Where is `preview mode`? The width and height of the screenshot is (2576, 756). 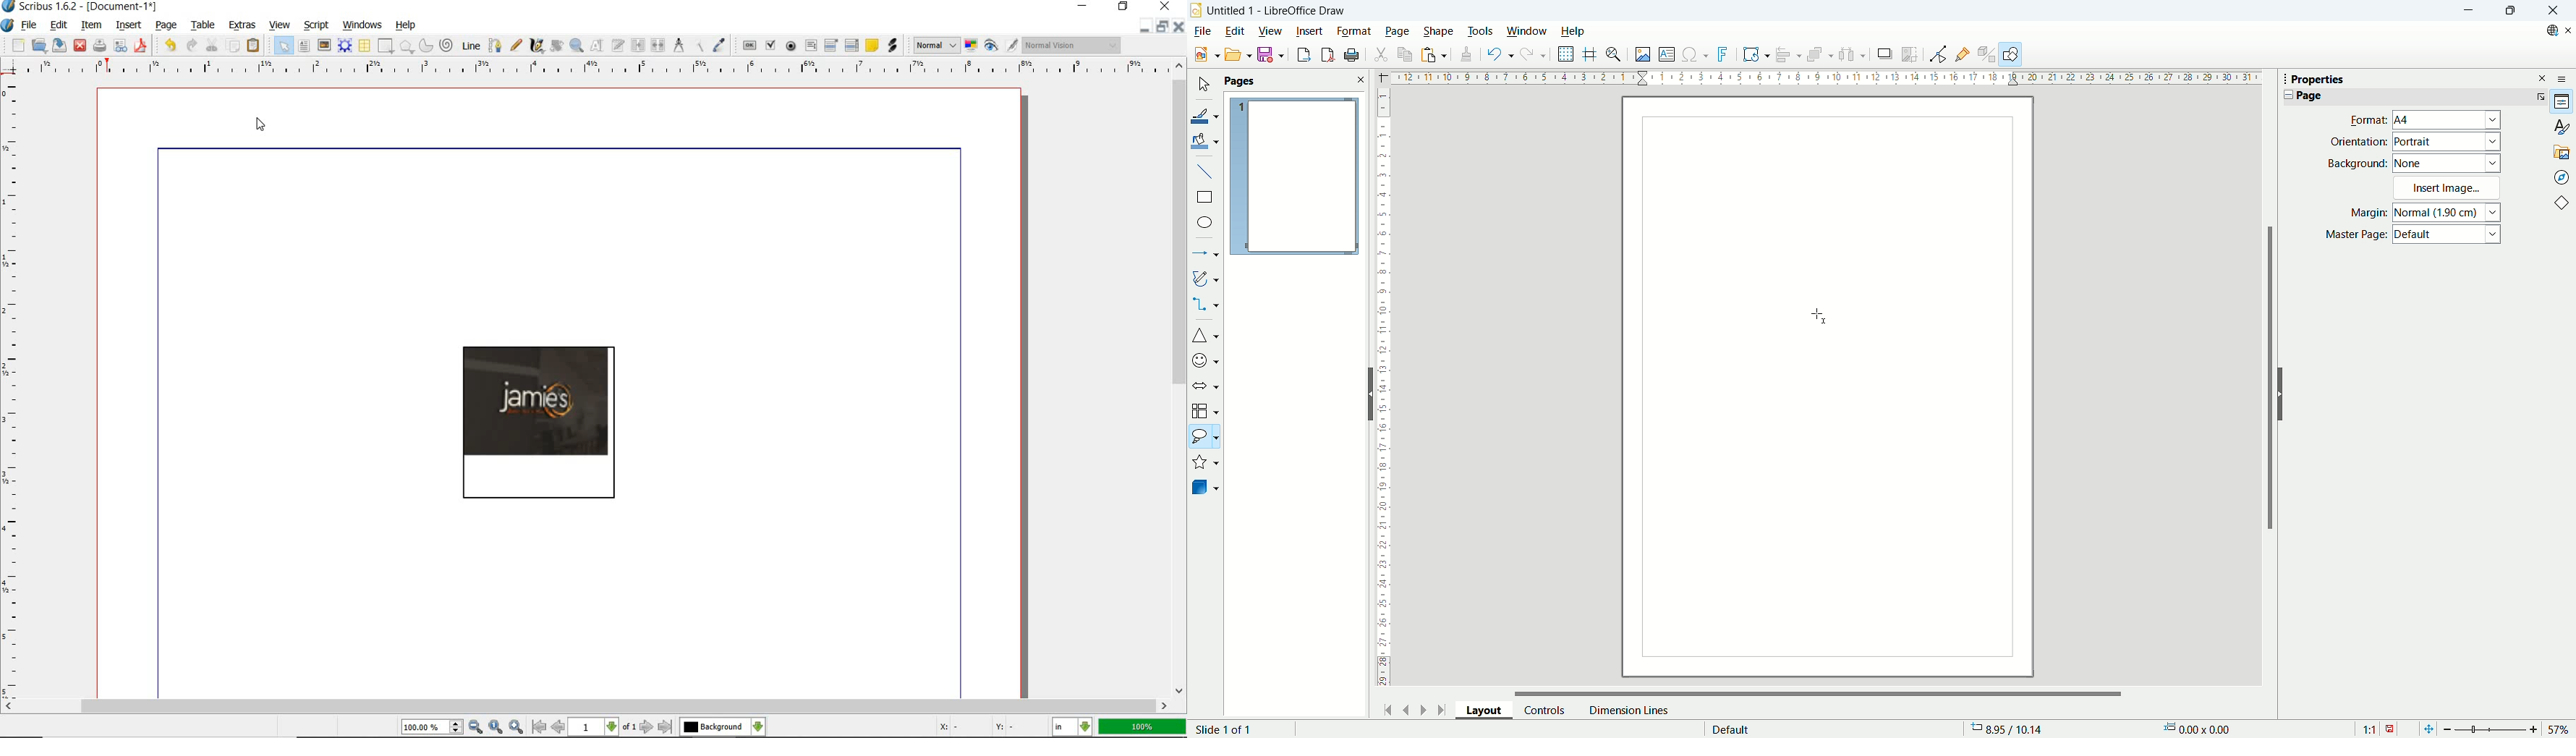
preview mode is located at coordinates (1000, 45).